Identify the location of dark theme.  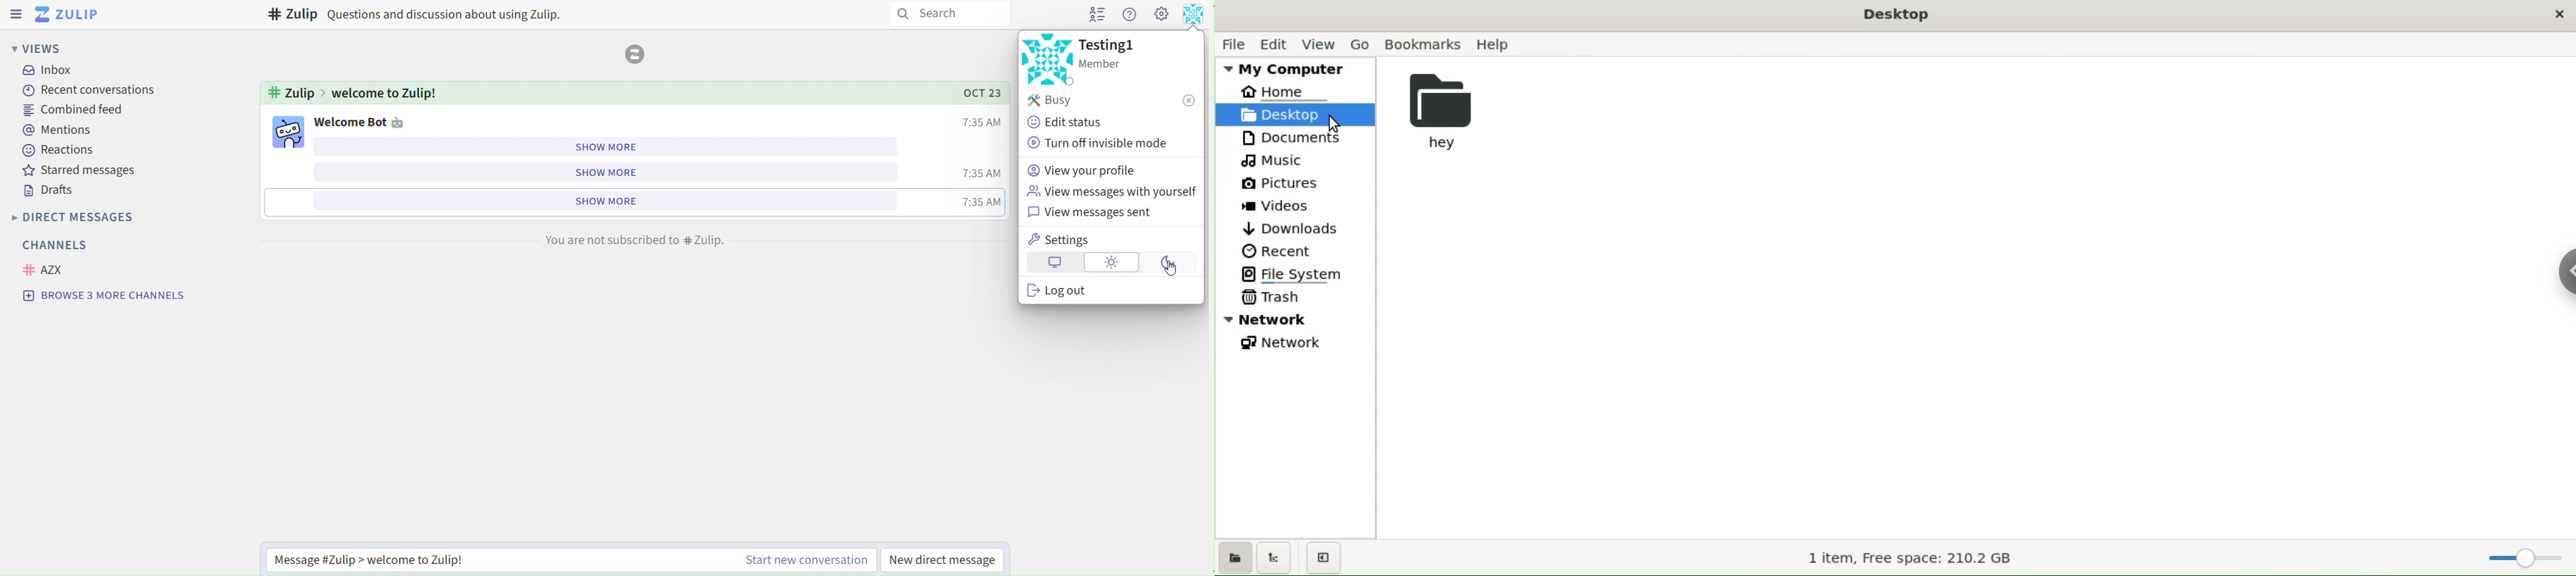
(1169, 264).